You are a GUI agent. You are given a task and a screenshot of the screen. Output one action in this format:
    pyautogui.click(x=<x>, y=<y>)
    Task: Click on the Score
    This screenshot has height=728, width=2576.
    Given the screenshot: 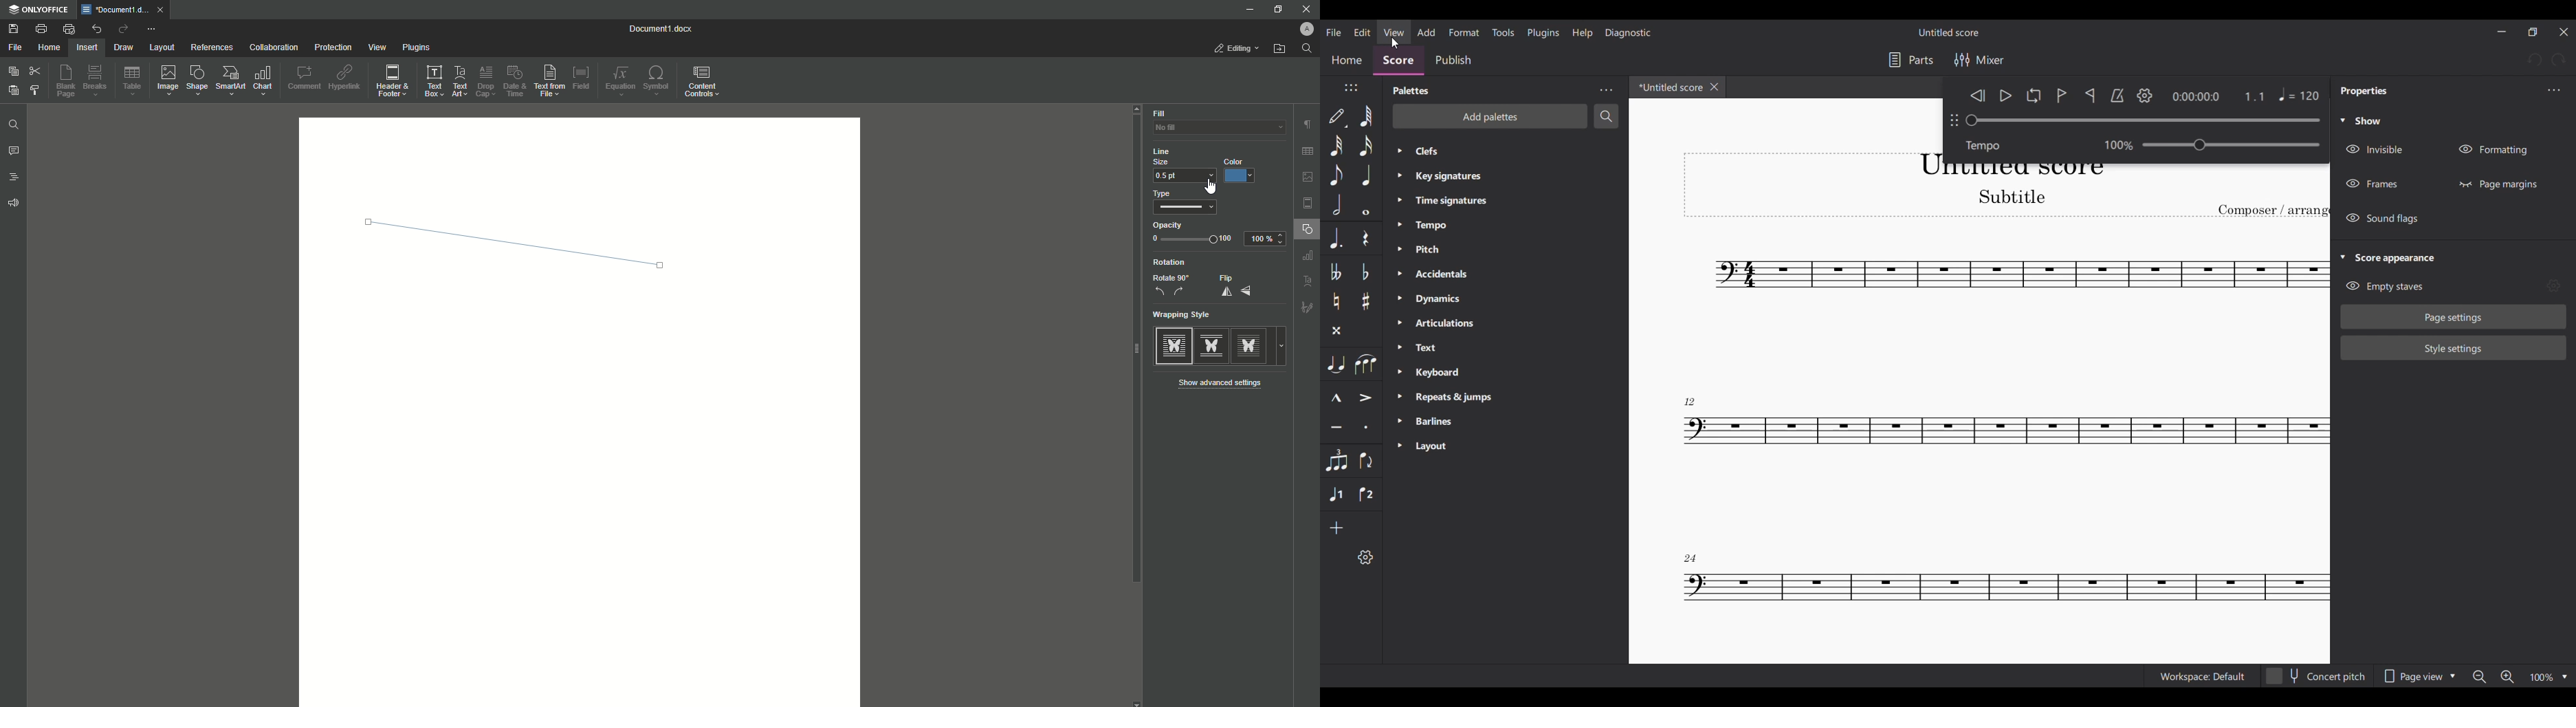 What is the action you would take?
    pyautogui.click(x=1398, y=63)
    